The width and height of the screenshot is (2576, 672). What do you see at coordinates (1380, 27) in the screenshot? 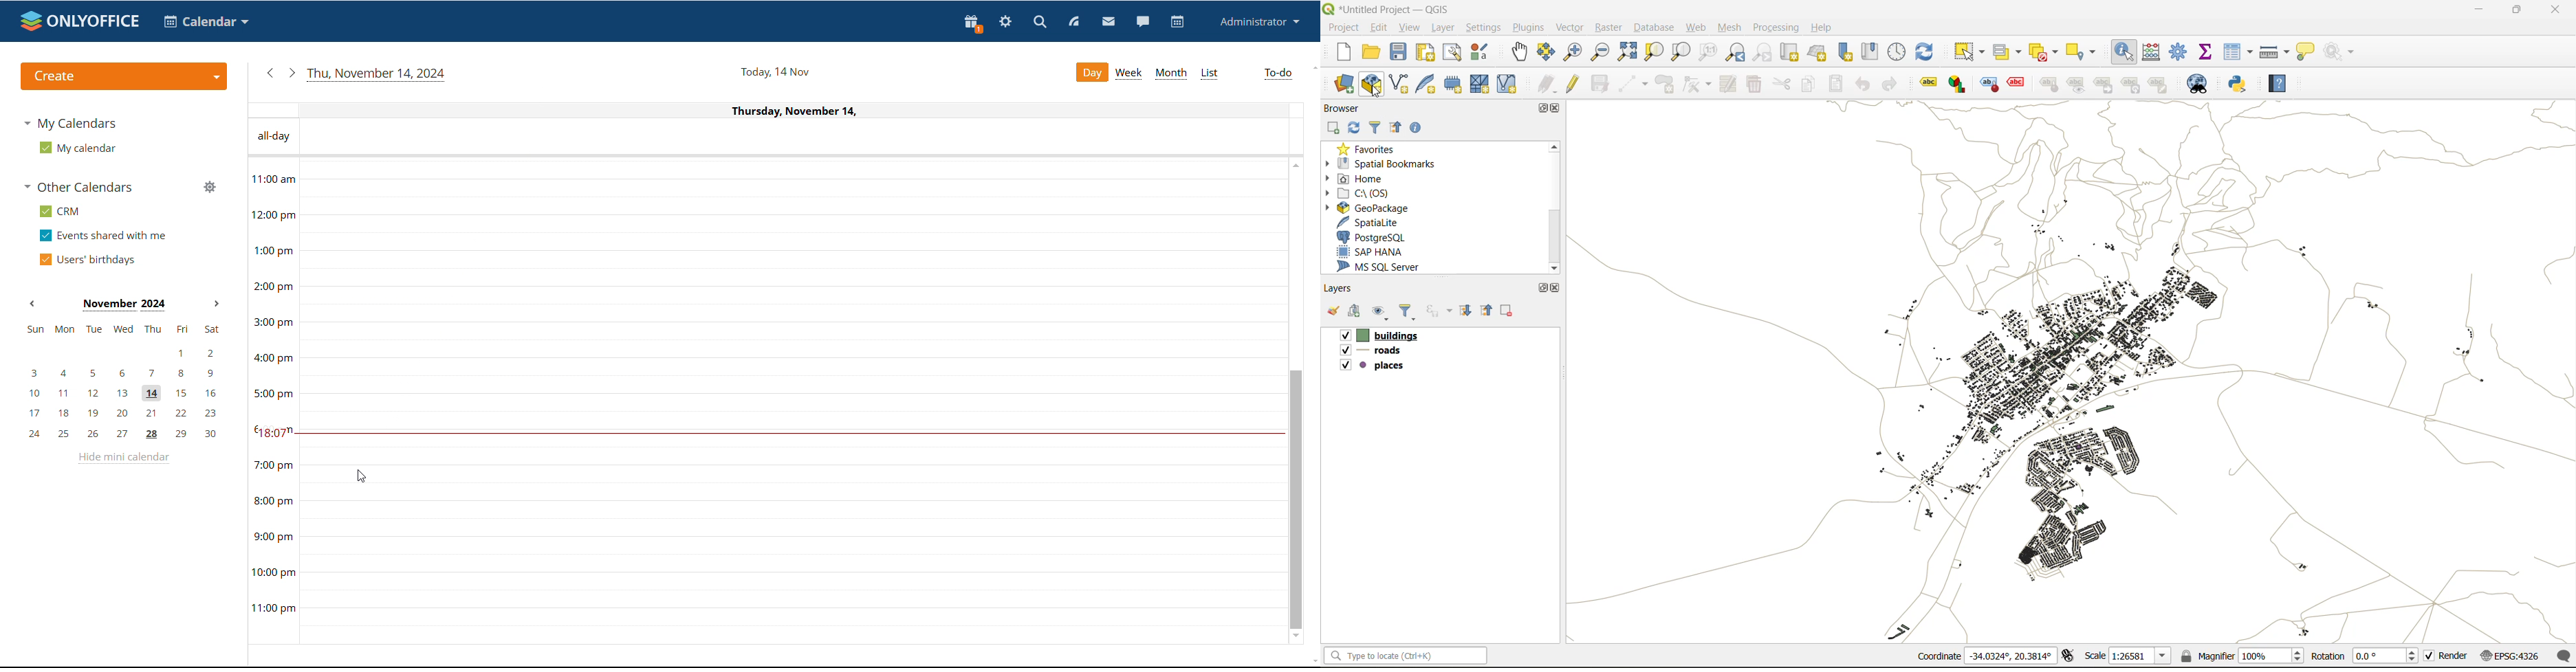
I see `edit` at bounding box center [1380, 27].